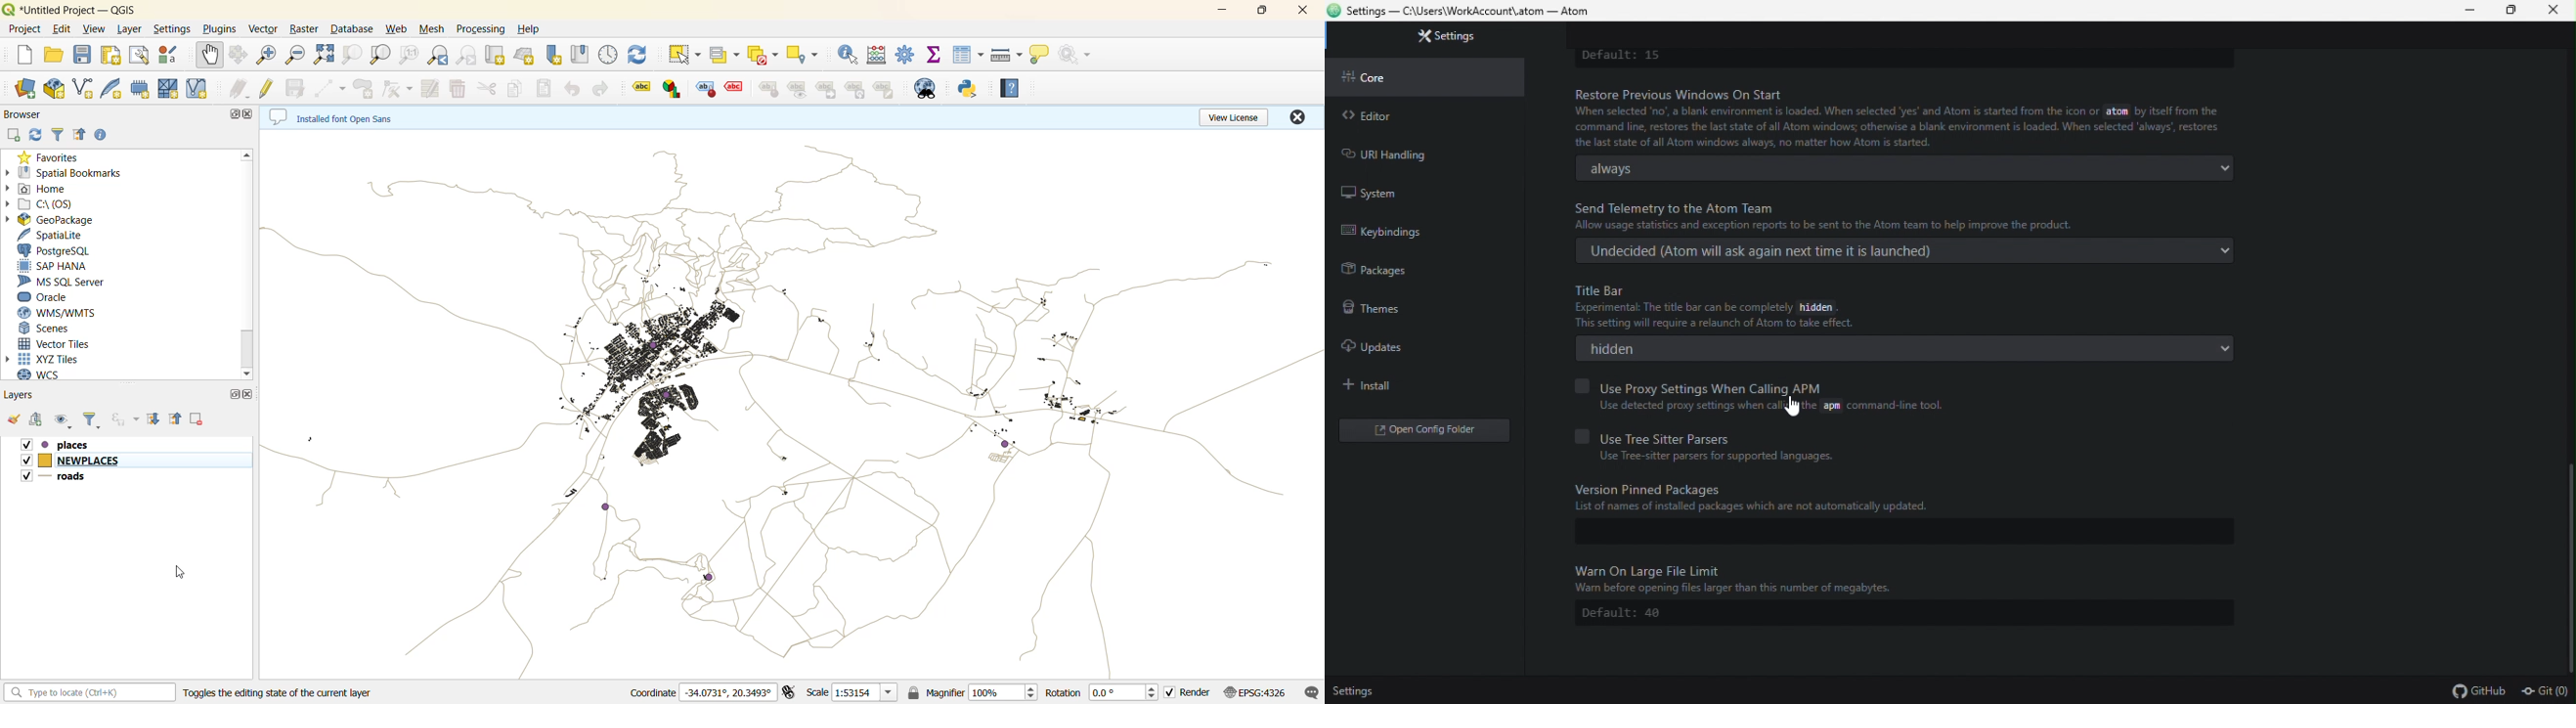 This screenshot has width=2576, height=728. I want to click on url handling, so click(1415, 150).